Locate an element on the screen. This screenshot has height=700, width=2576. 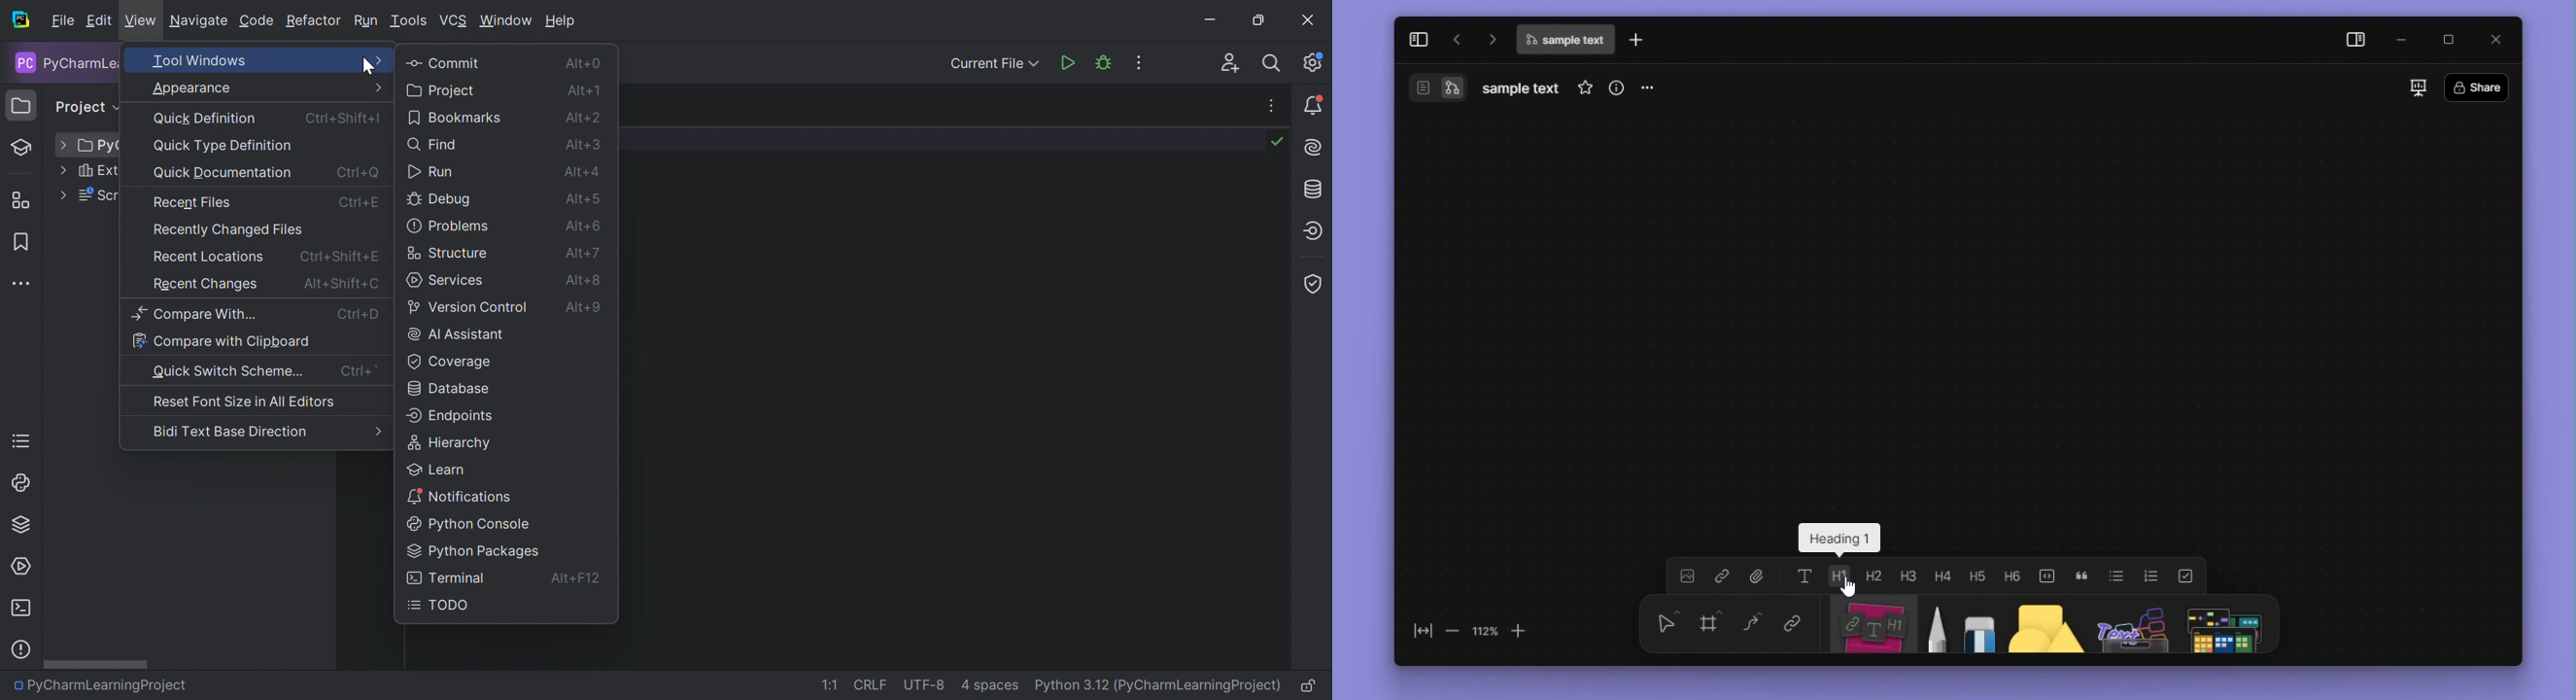
Close is located at coordinates (1306, 19).